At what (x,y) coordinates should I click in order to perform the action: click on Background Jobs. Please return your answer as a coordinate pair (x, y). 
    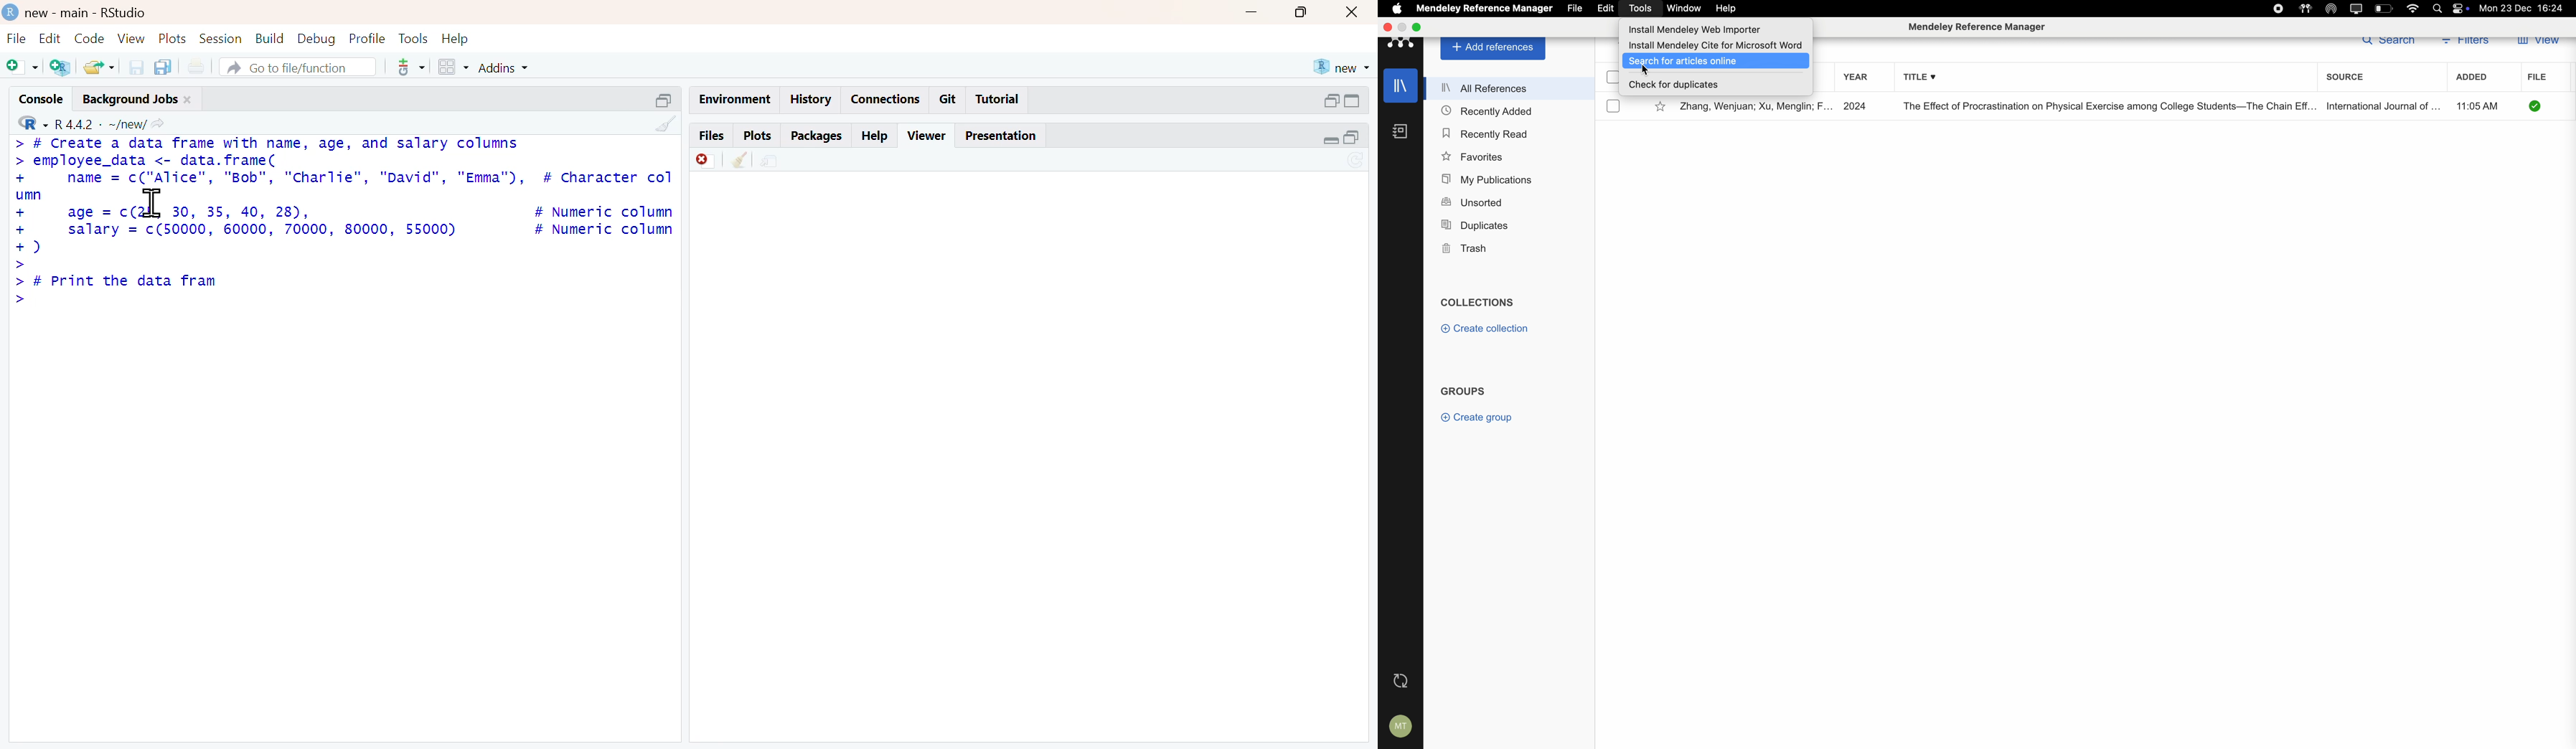
    Looking at the image, I should click on (139, 100).